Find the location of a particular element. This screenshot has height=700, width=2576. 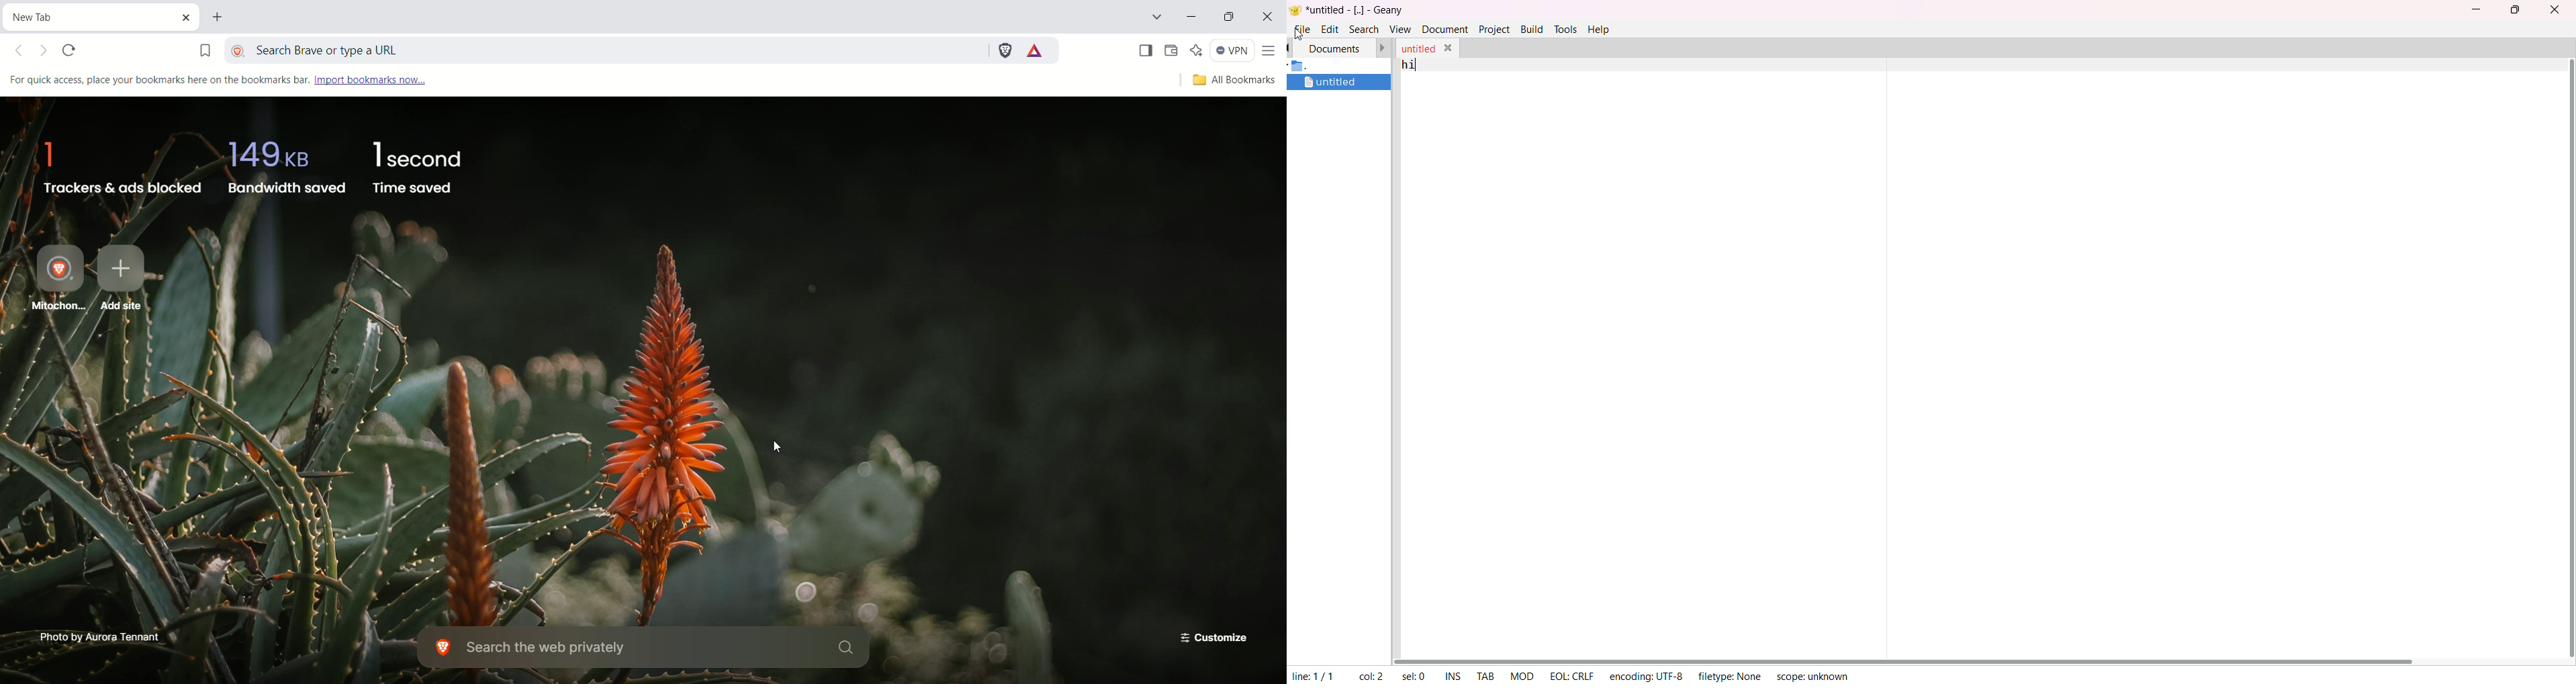

For quick access, place your bookmarks here on the bookmarks bar. is located at coordinates (158, 78).